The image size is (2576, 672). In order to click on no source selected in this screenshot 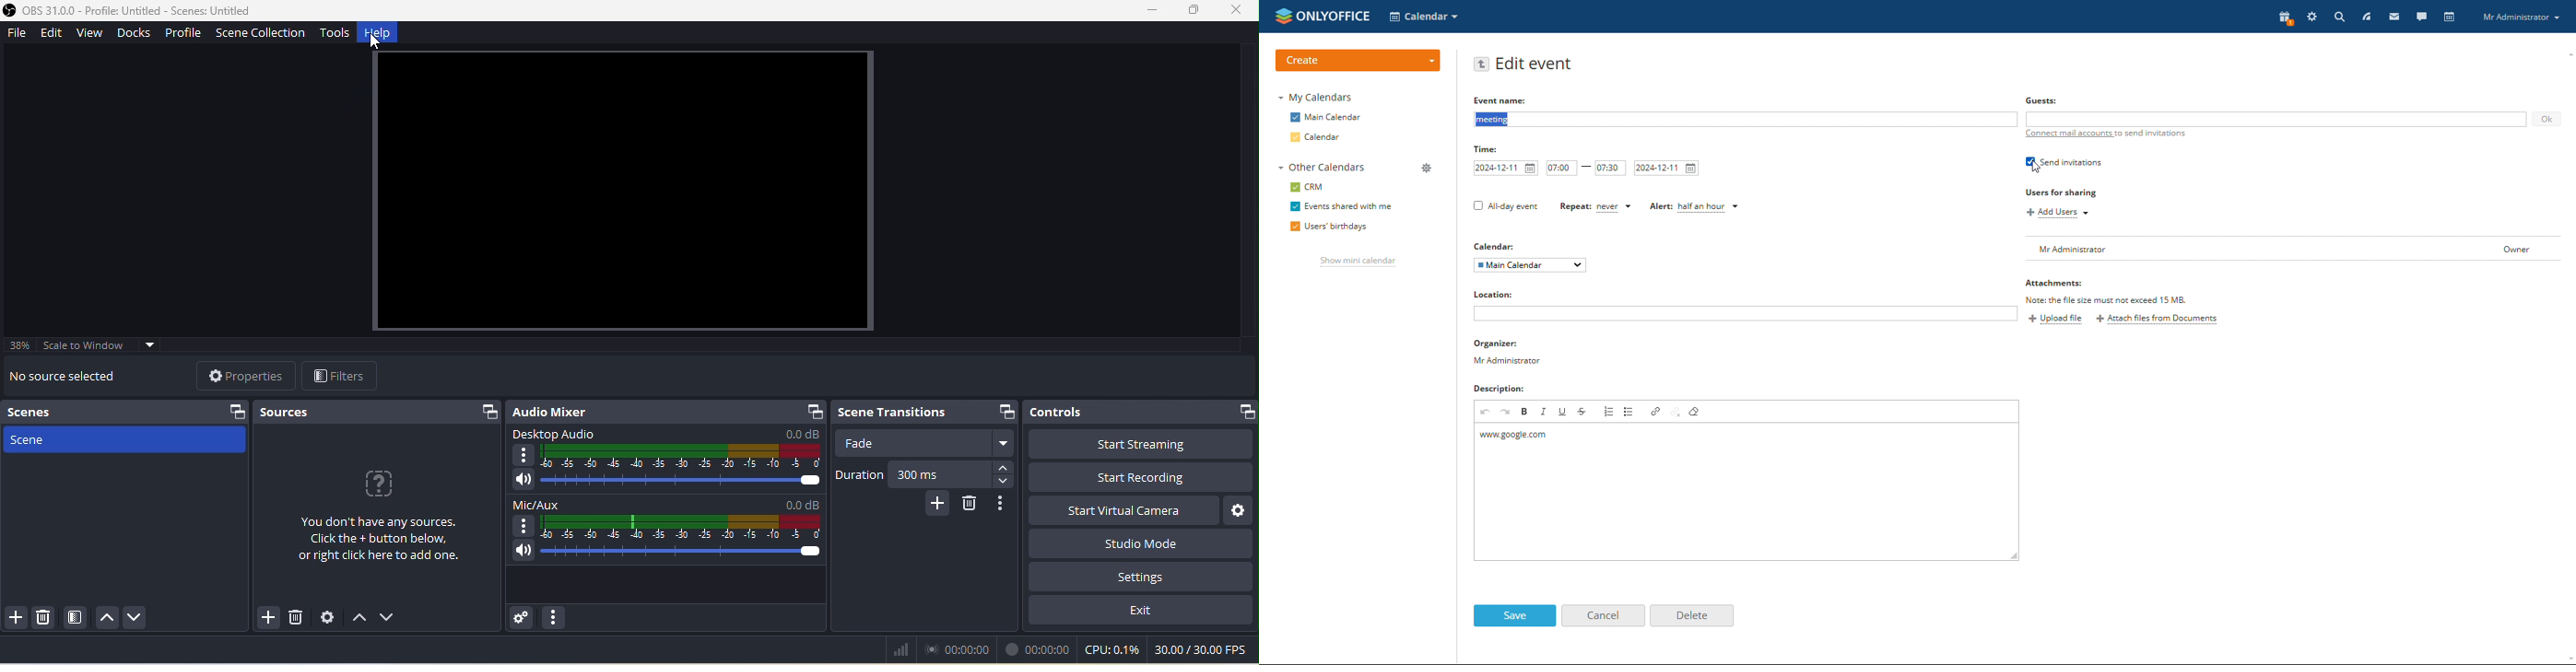, I will do `click(76, 378)`.